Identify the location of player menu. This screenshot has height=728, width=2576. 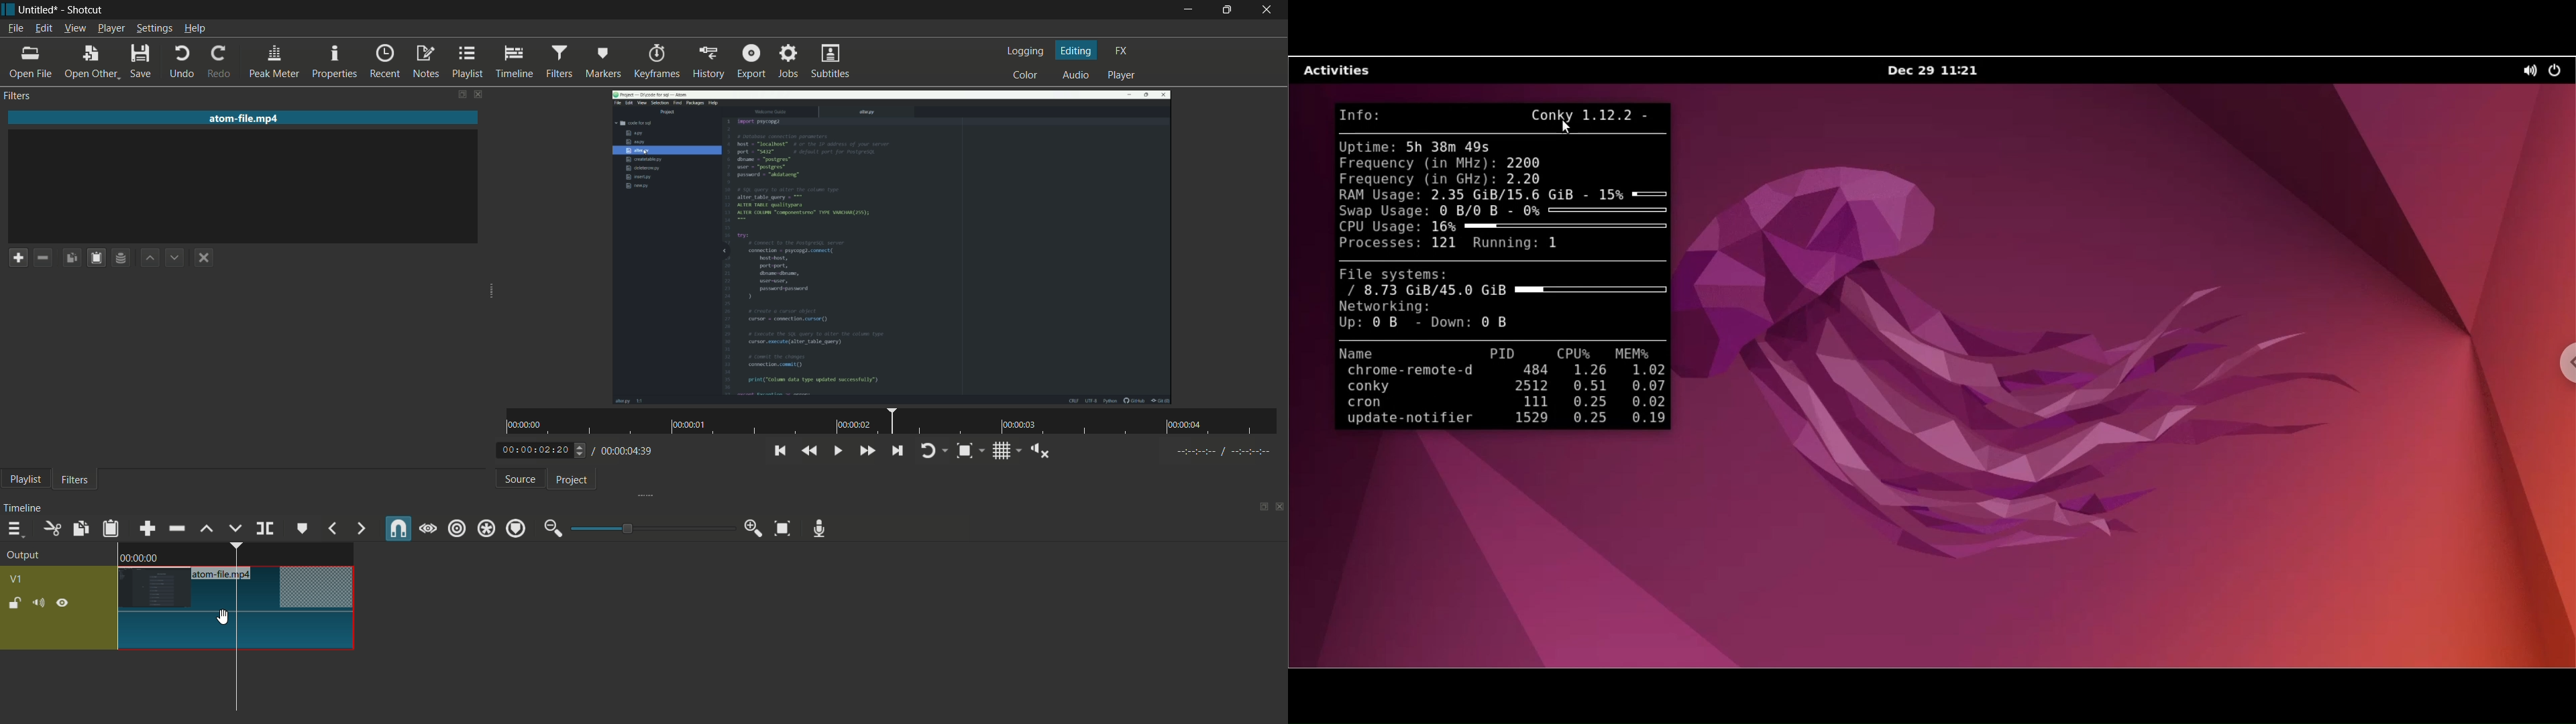
(111, 28).